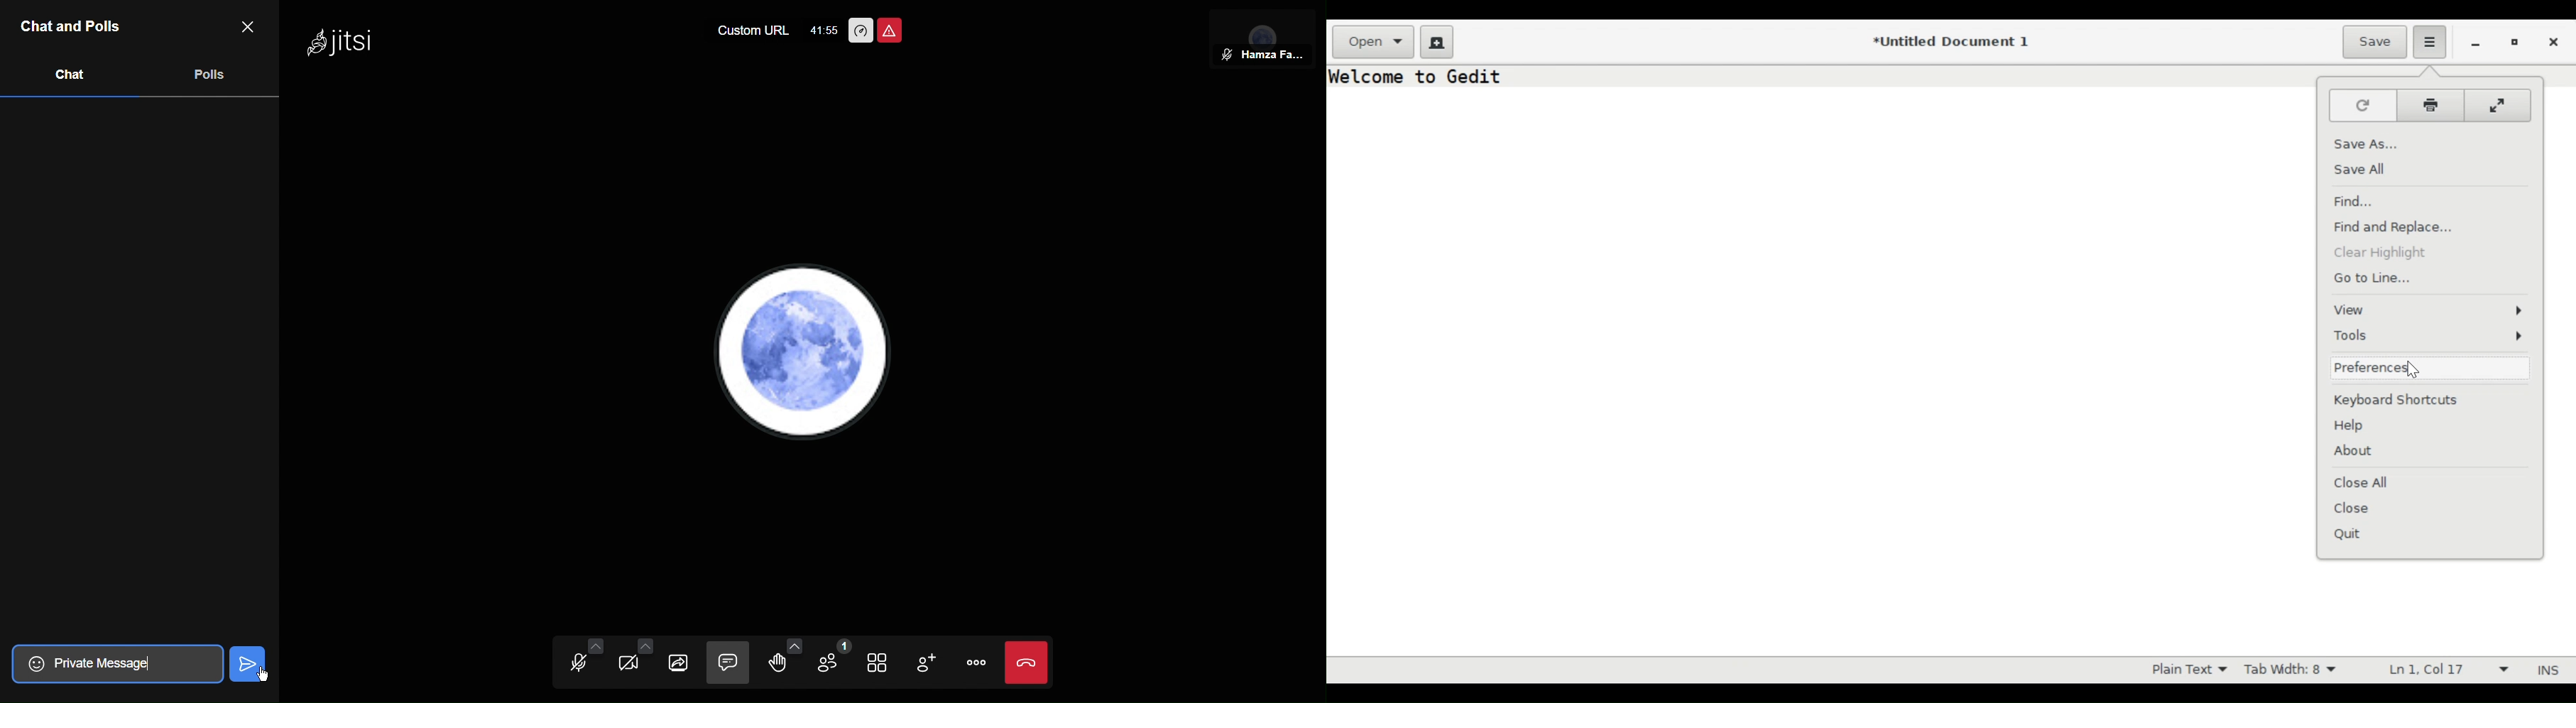  What do you see at coordinates (1029, 664) in the screenshot?
I see `End Call` at bounding box center [1029, 664].